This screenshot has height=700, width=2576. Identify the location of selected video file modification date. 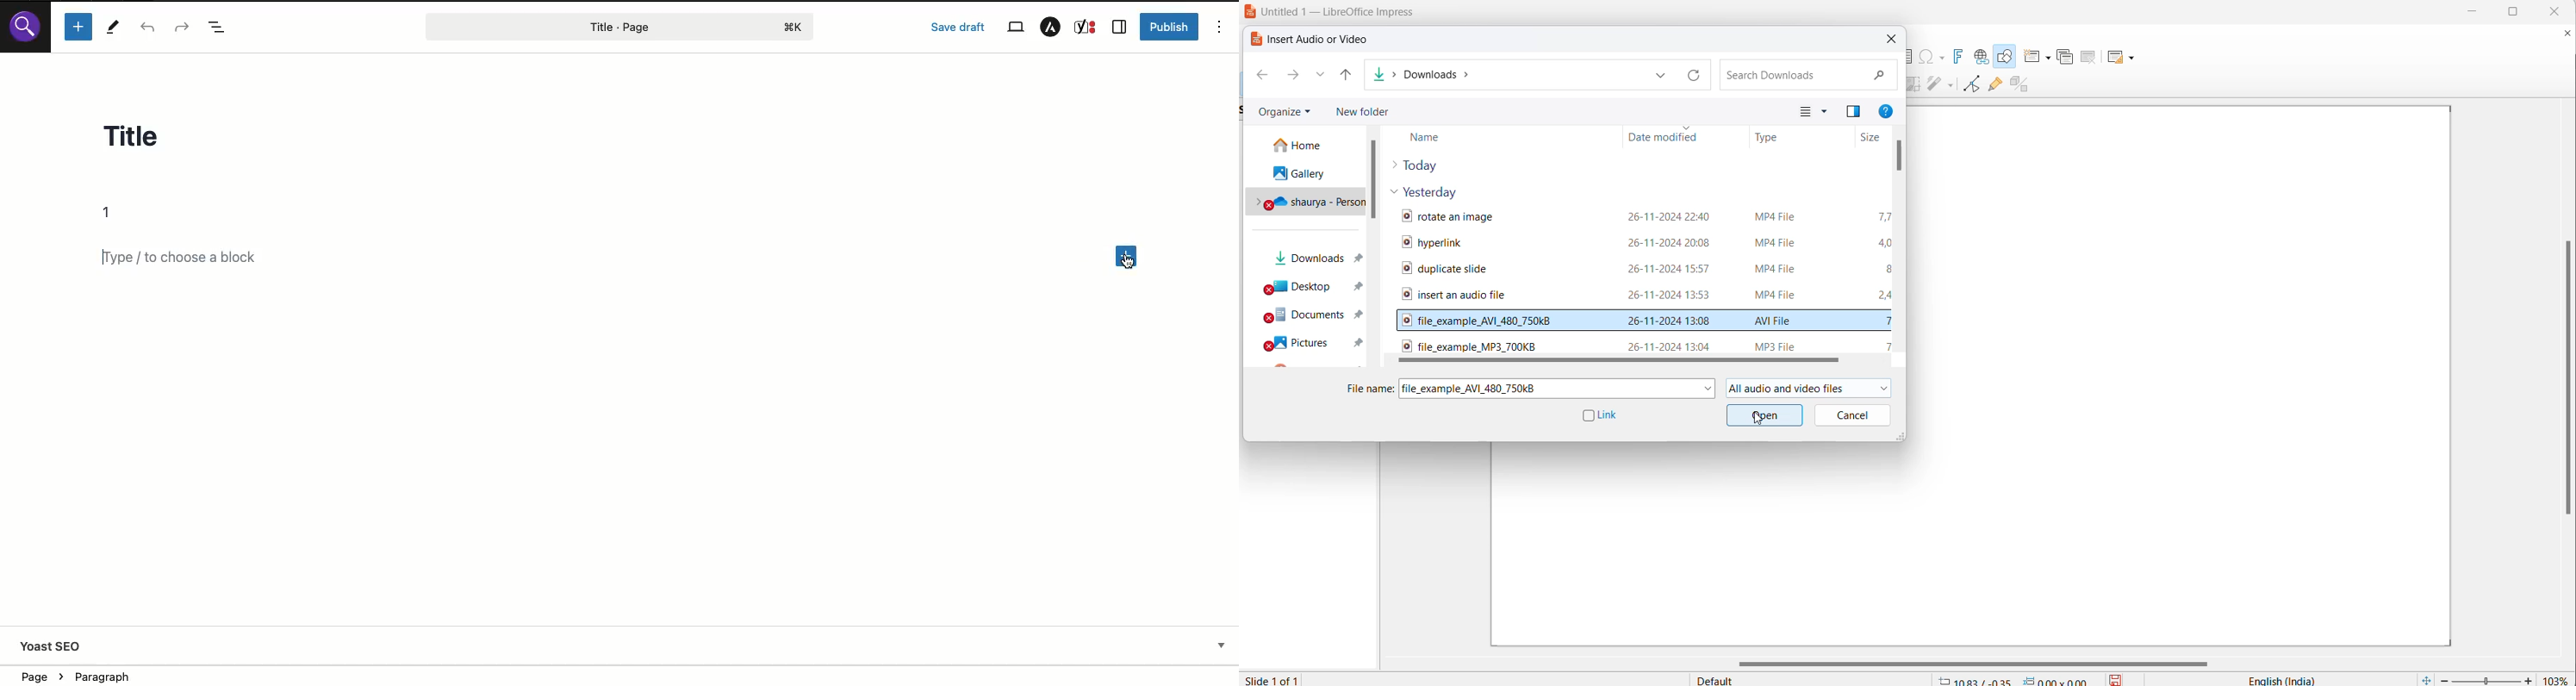
(1678, 320).